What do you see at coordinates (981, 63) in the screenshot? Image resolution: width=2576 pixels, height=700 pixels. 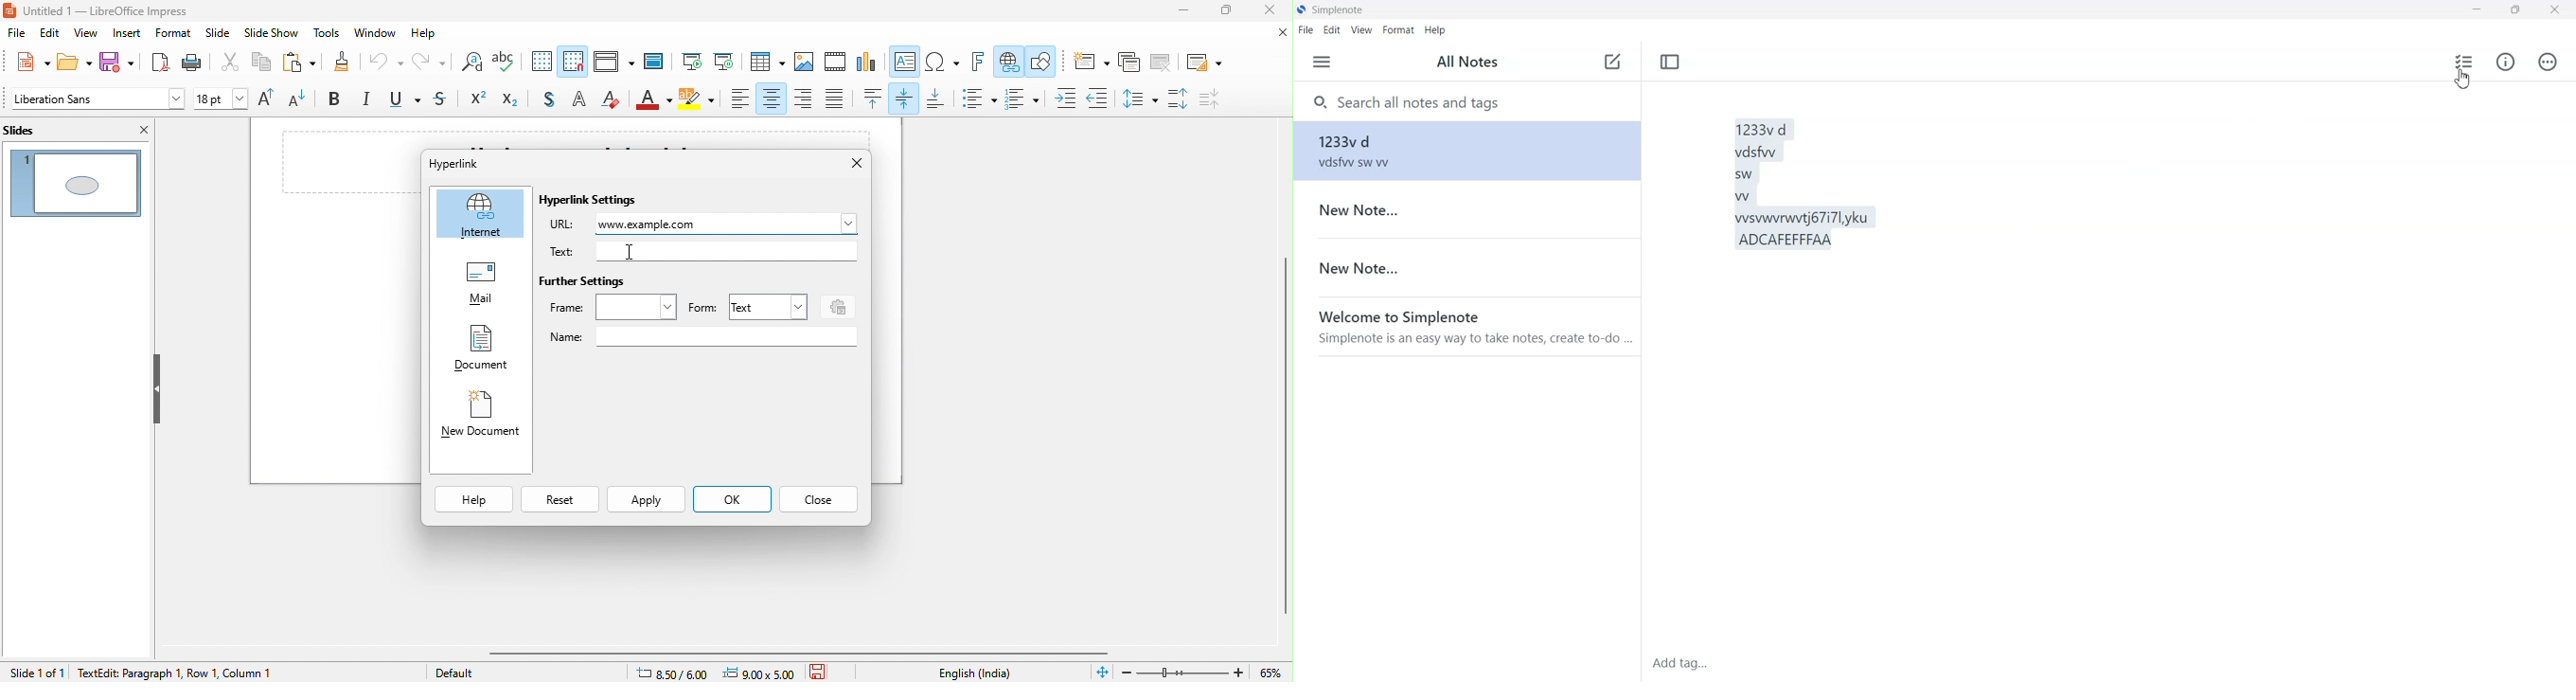 I see `fontwork text` at bounding box center [981, 63].